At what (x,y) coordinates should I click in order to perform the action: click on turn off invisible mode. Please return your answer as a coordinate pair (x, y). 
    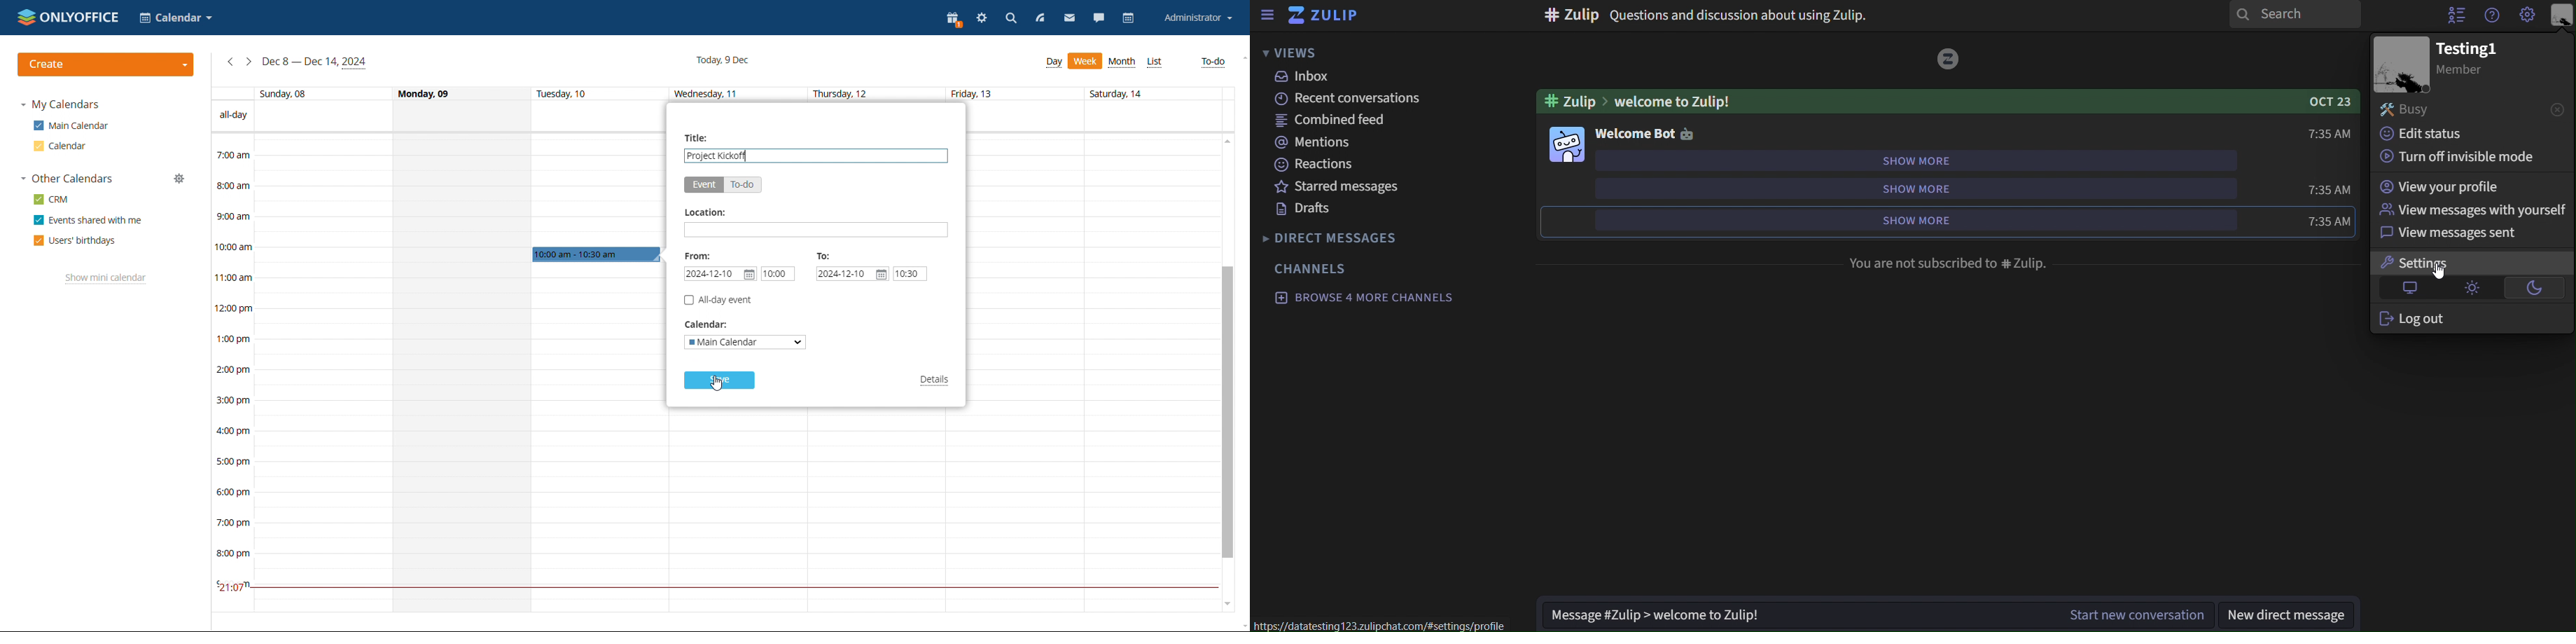
    Looking at the image, I should click on (2456, 156).